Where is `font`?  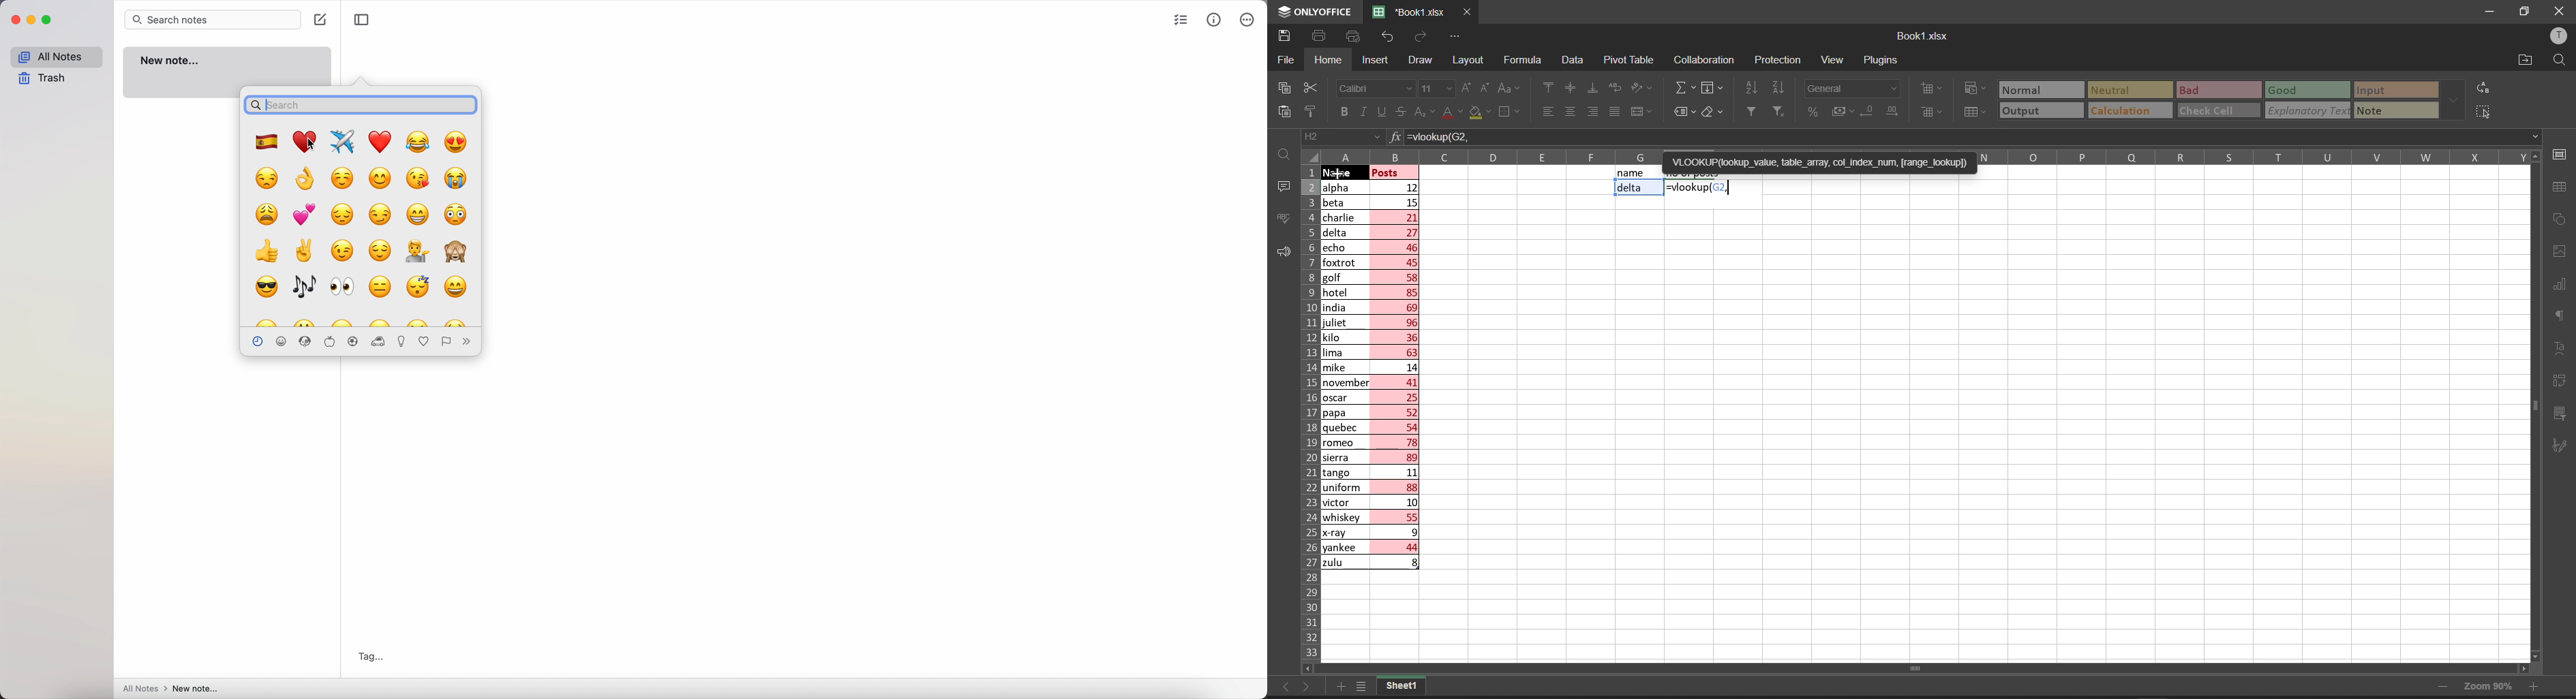 font is located at coordinates (1374, 87).